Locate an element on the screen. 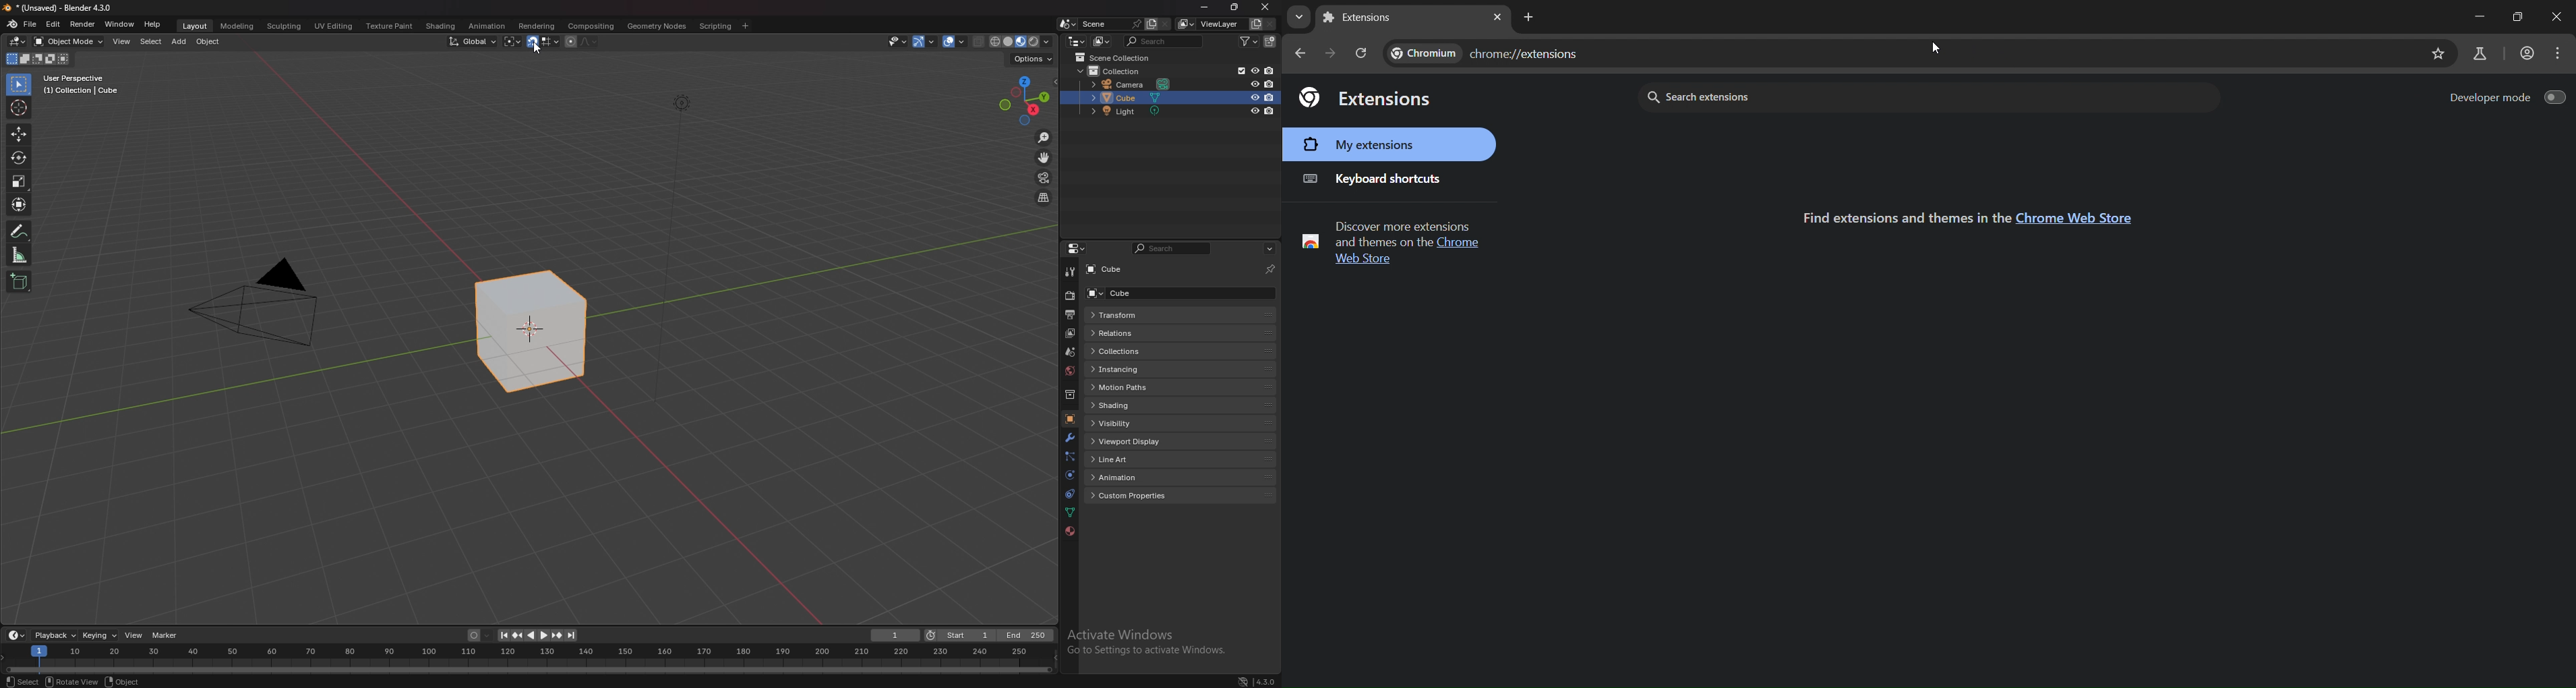  transform is located at coordinates (1131, 315).